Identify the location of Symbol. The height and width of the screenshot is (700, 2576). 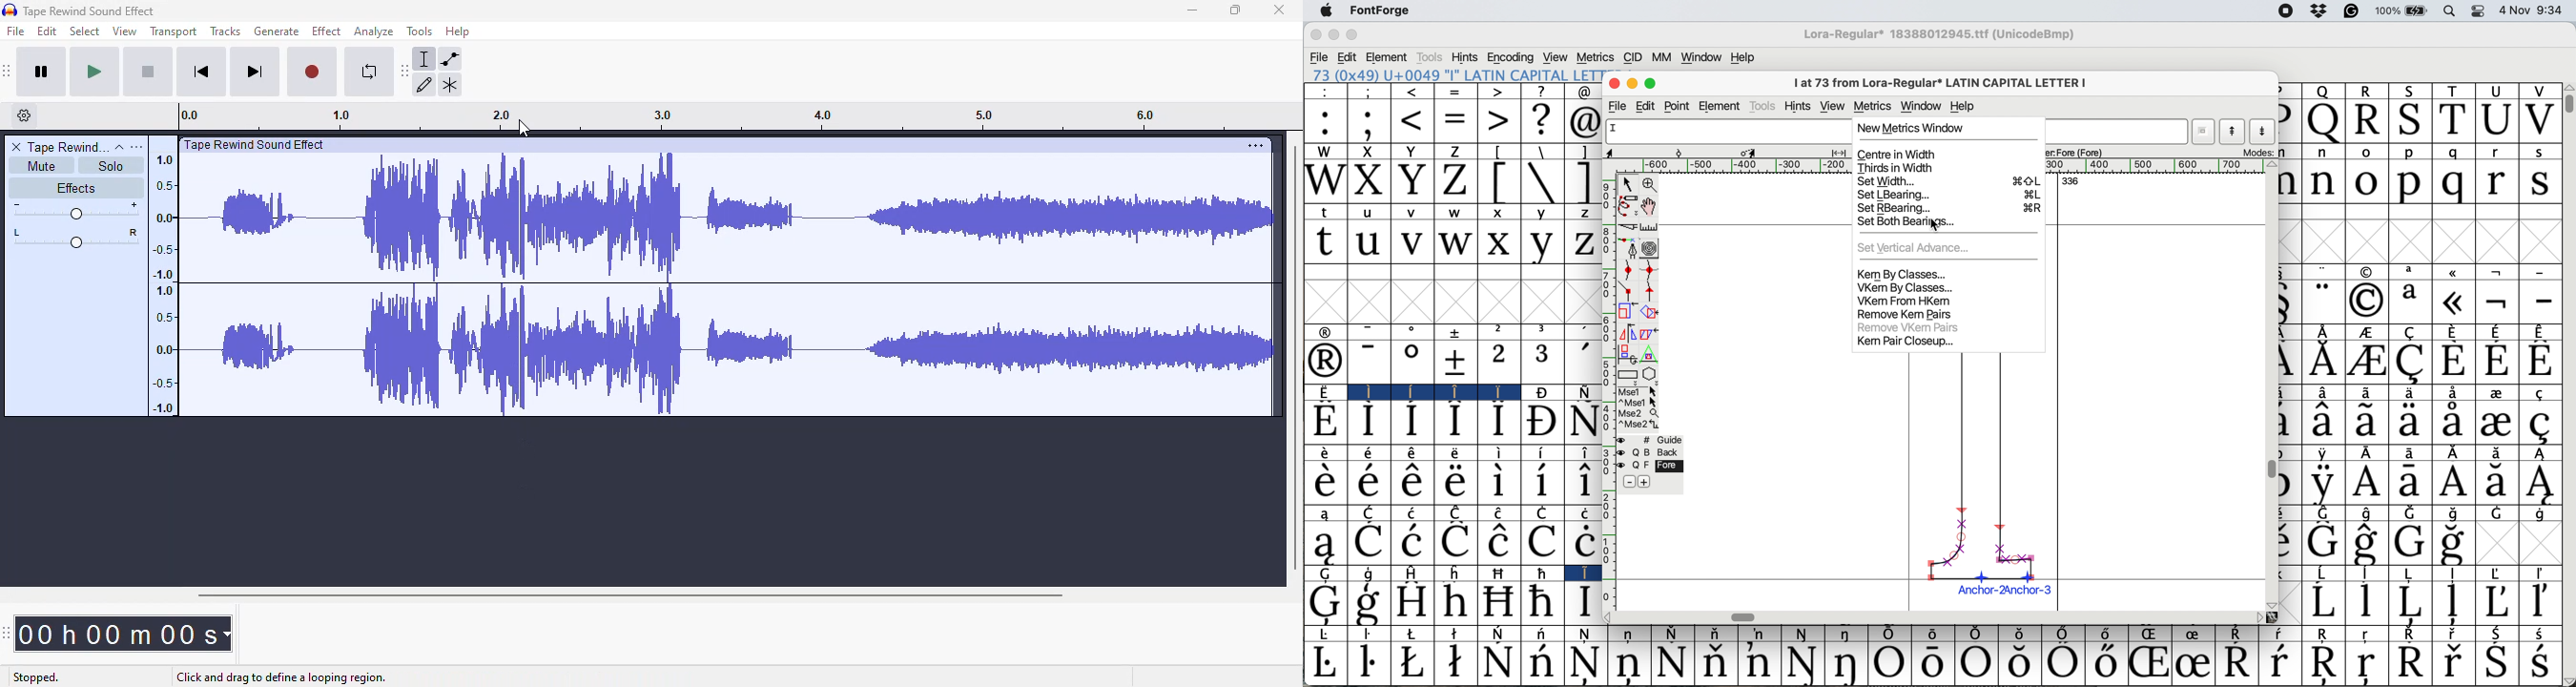
(2412, 542).